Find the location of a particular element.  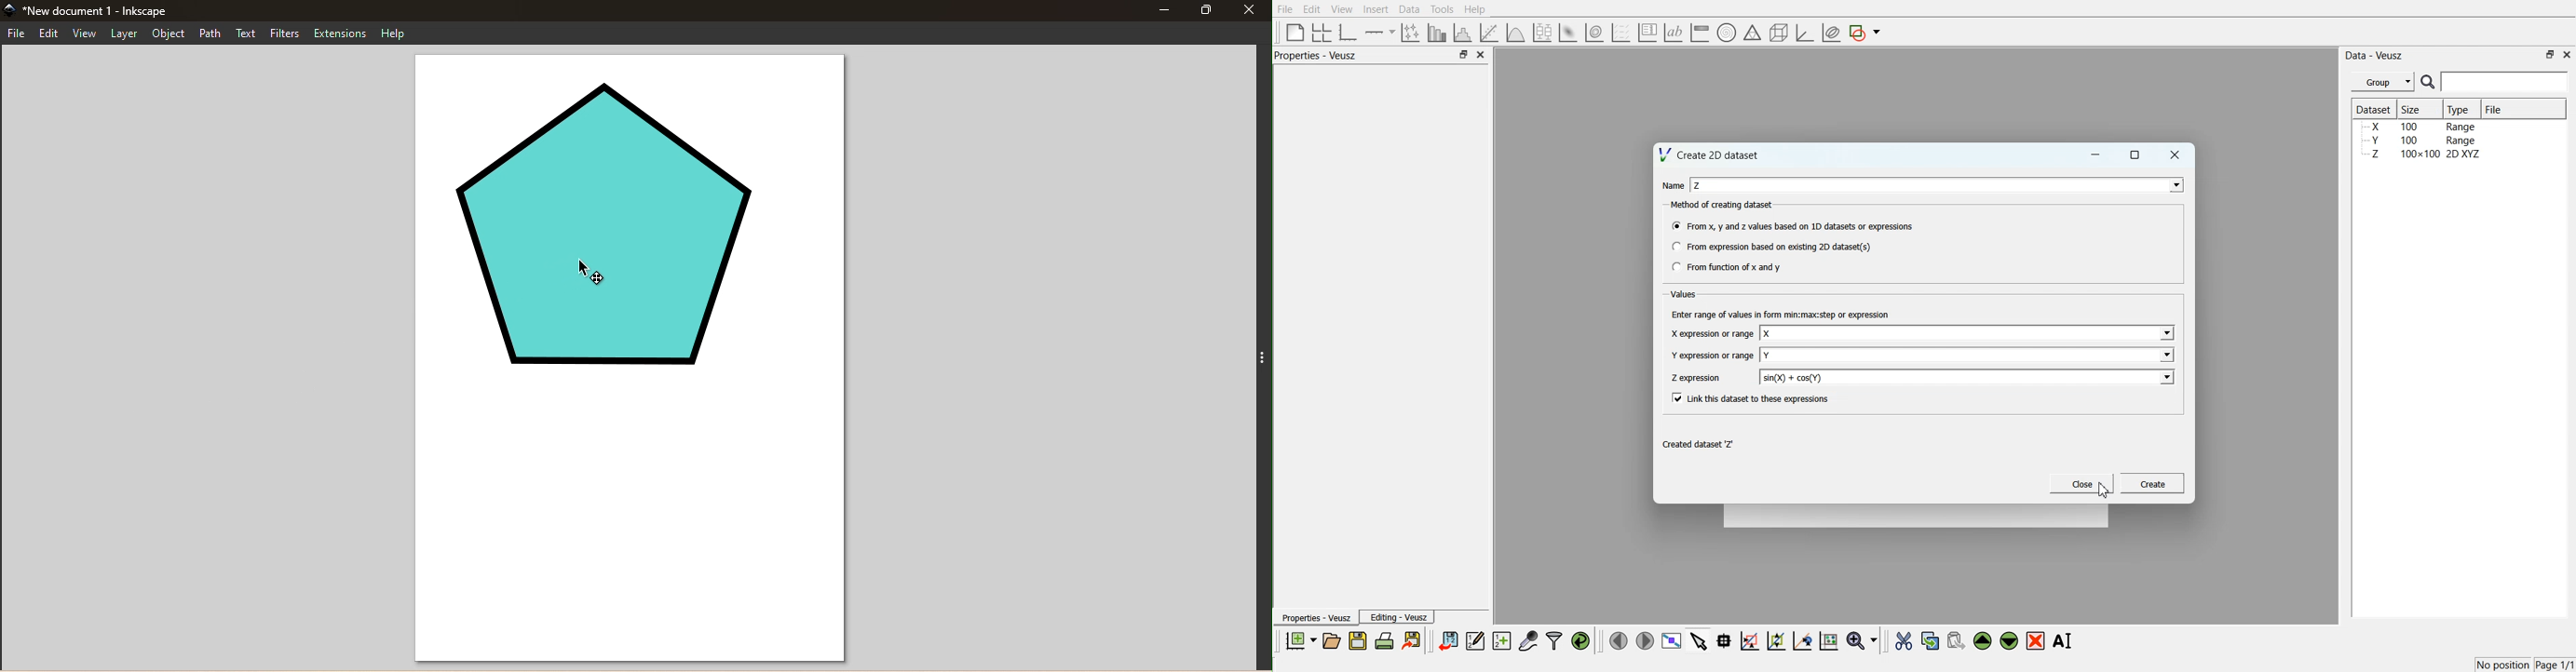

3D Scene is located at coordinates (1780, 33).